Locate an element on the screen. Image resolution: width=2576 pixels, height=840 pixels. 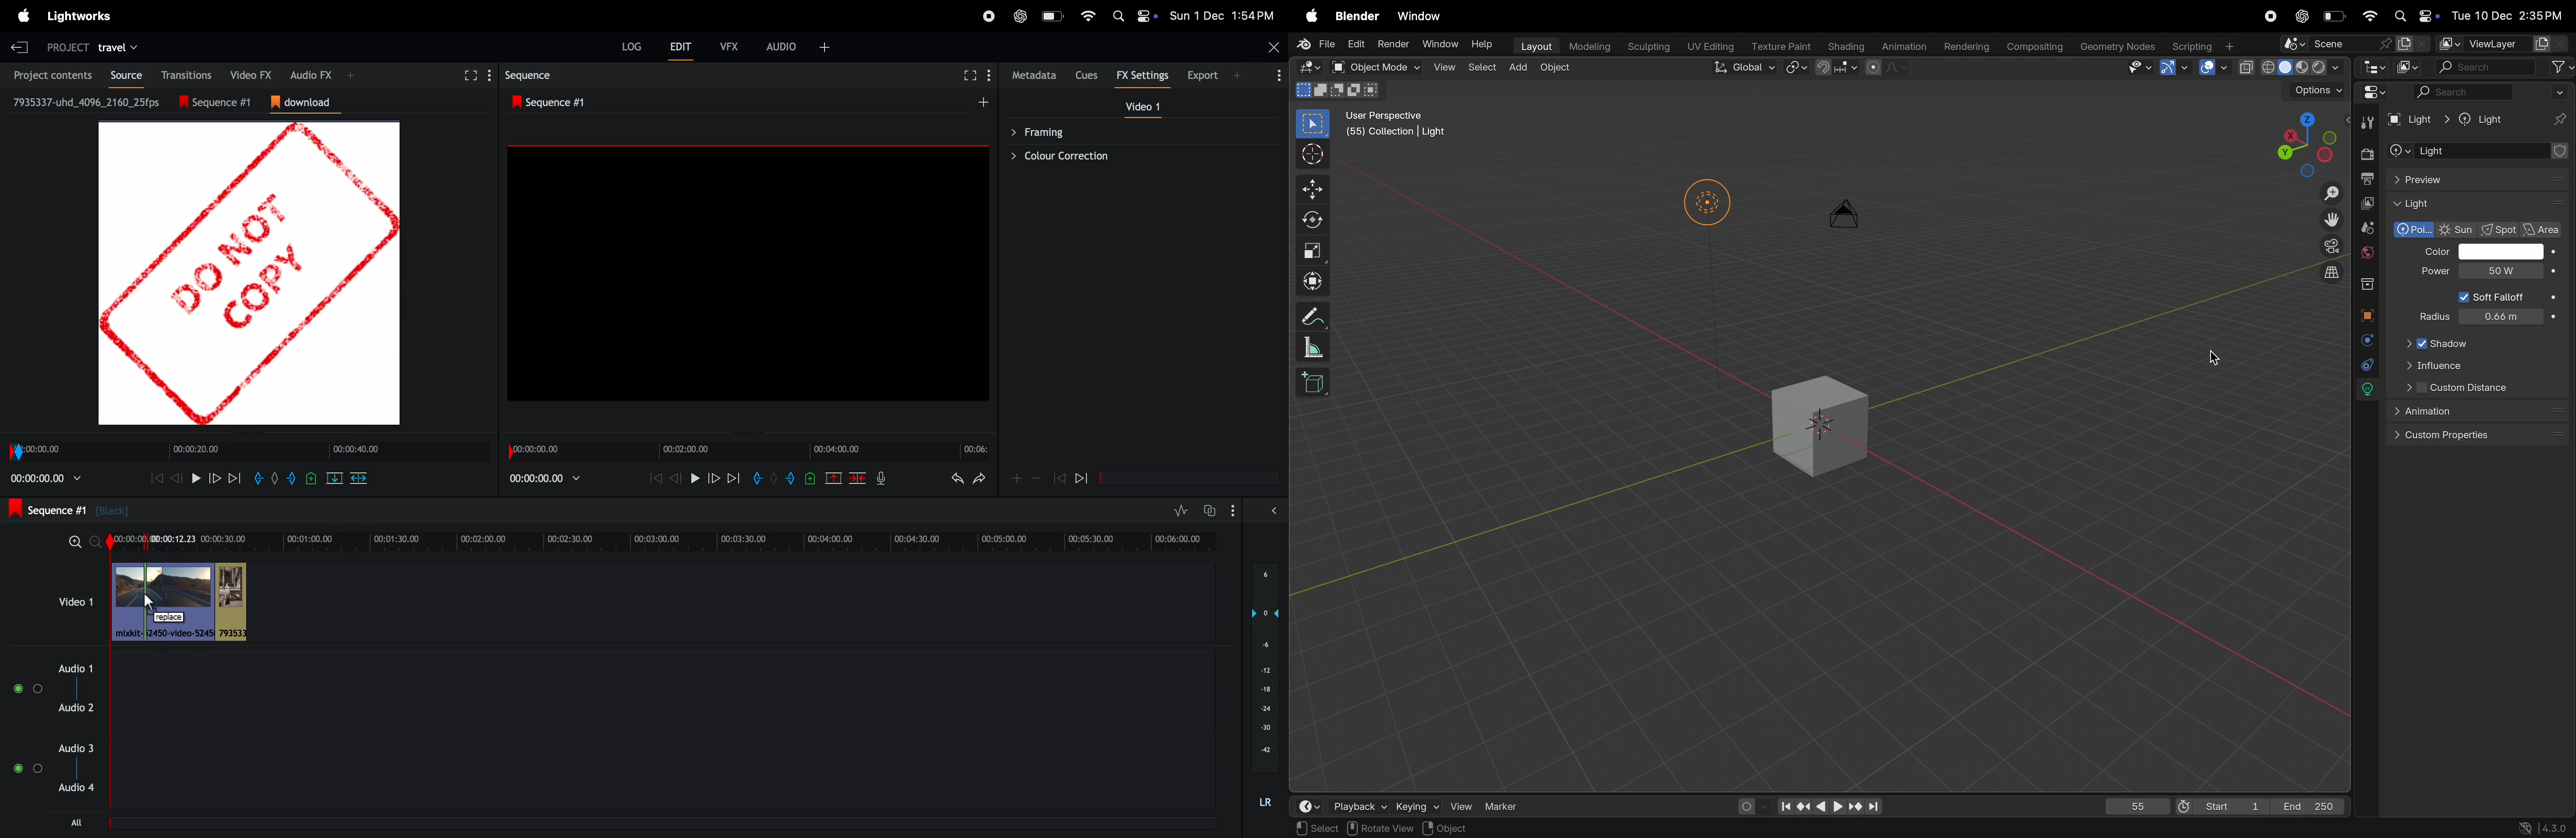
Zoom in is located at coordinates (75, 542).